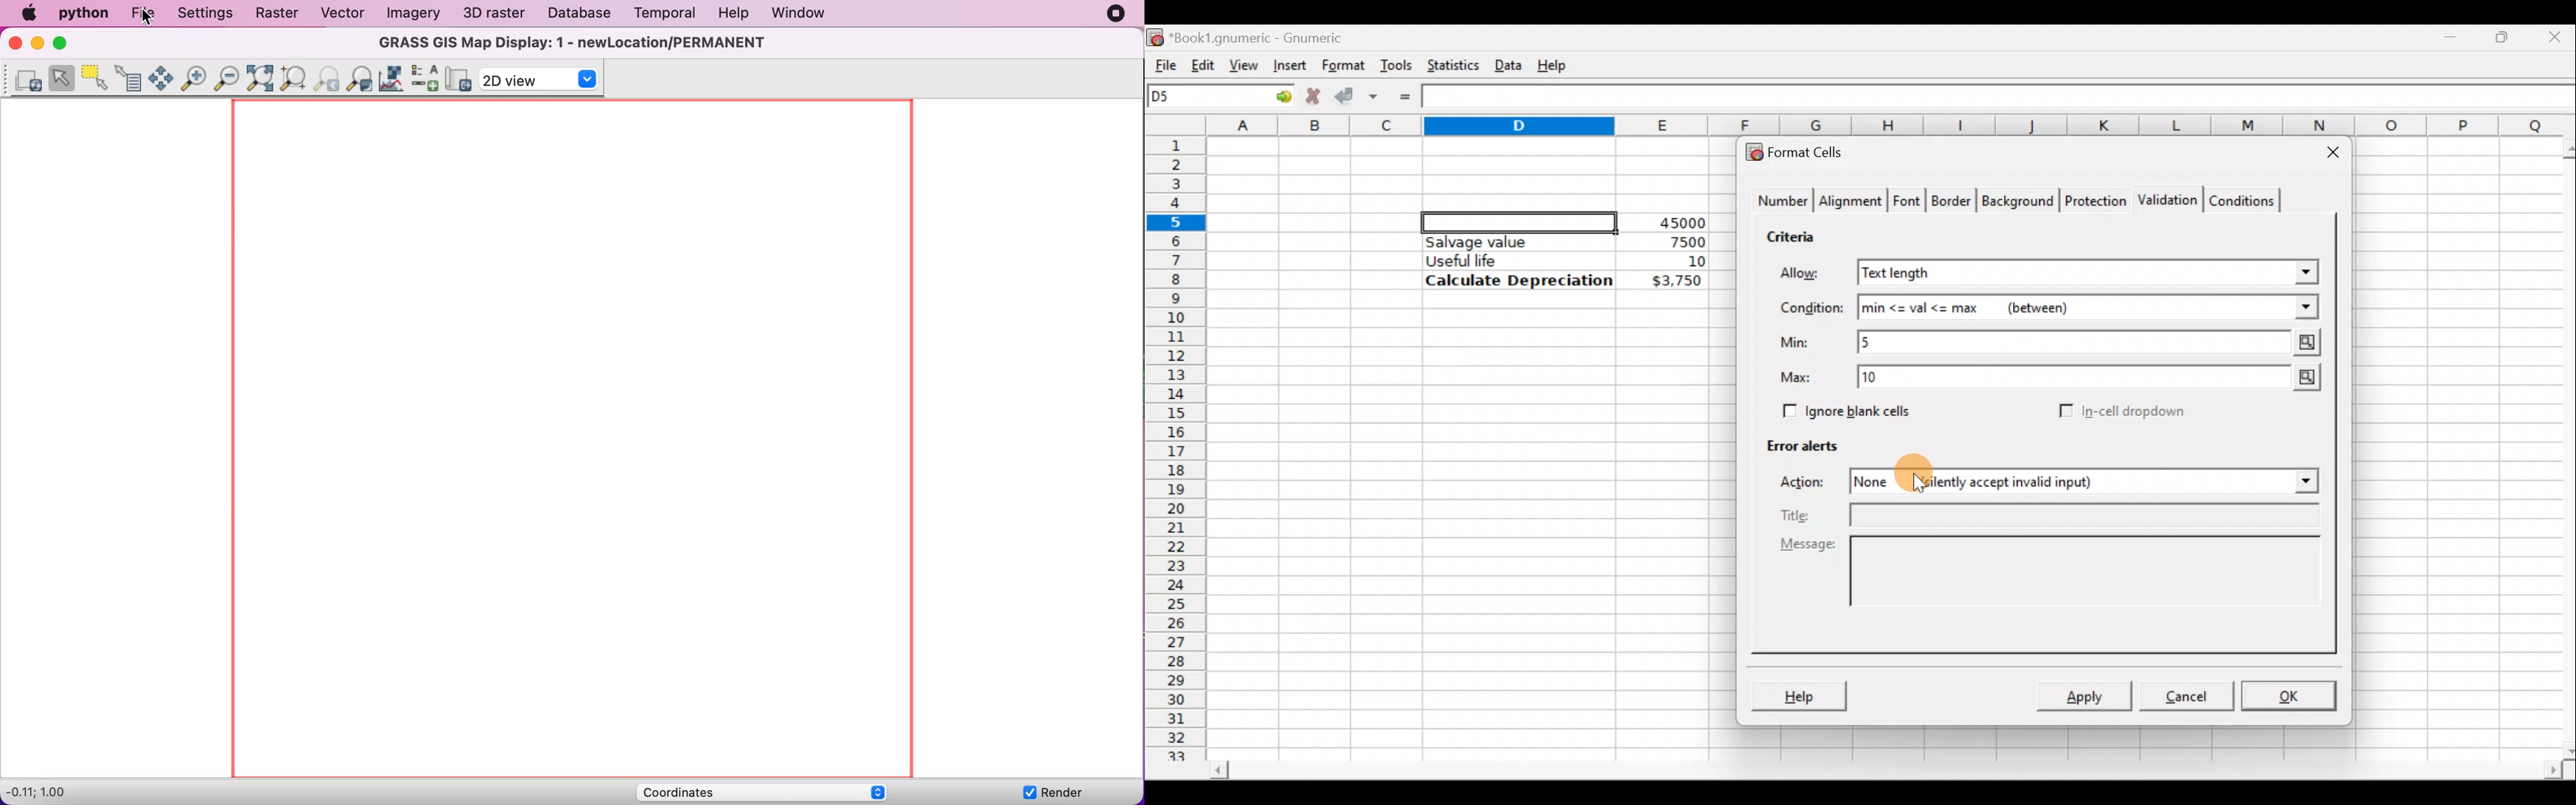 The width and height of the screenshot is (2576, 812). Describe the element at coordinates (1911, 474) in the screenshot. I see `Cursor on action` at that location.